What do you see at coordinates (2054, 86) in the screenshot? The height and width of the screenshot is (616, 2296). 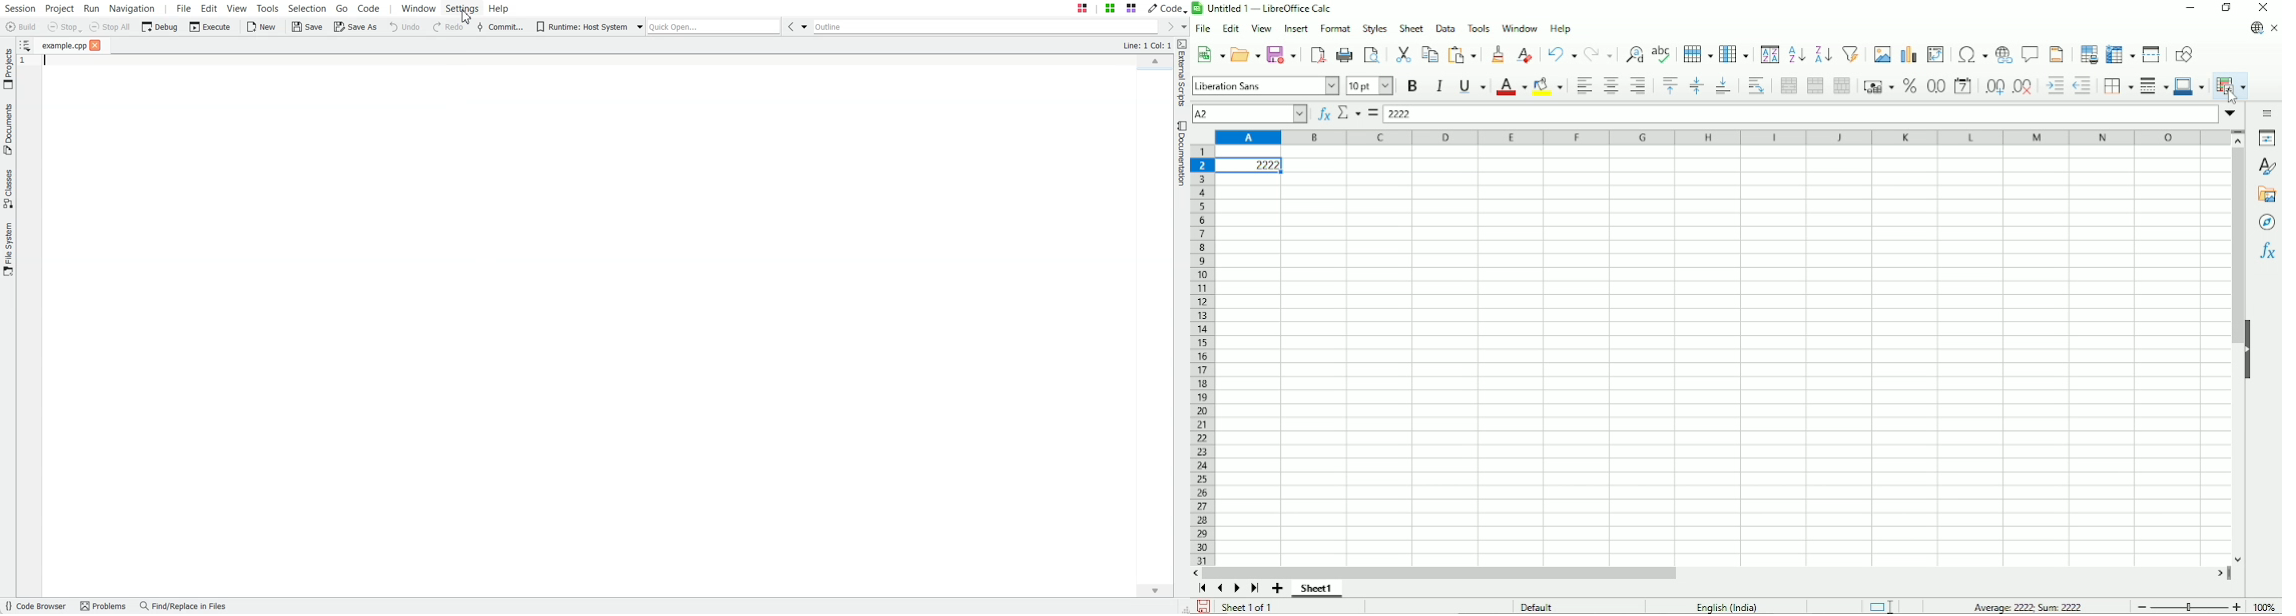 I see `Increase indent` at bounding box center [2054, 86].